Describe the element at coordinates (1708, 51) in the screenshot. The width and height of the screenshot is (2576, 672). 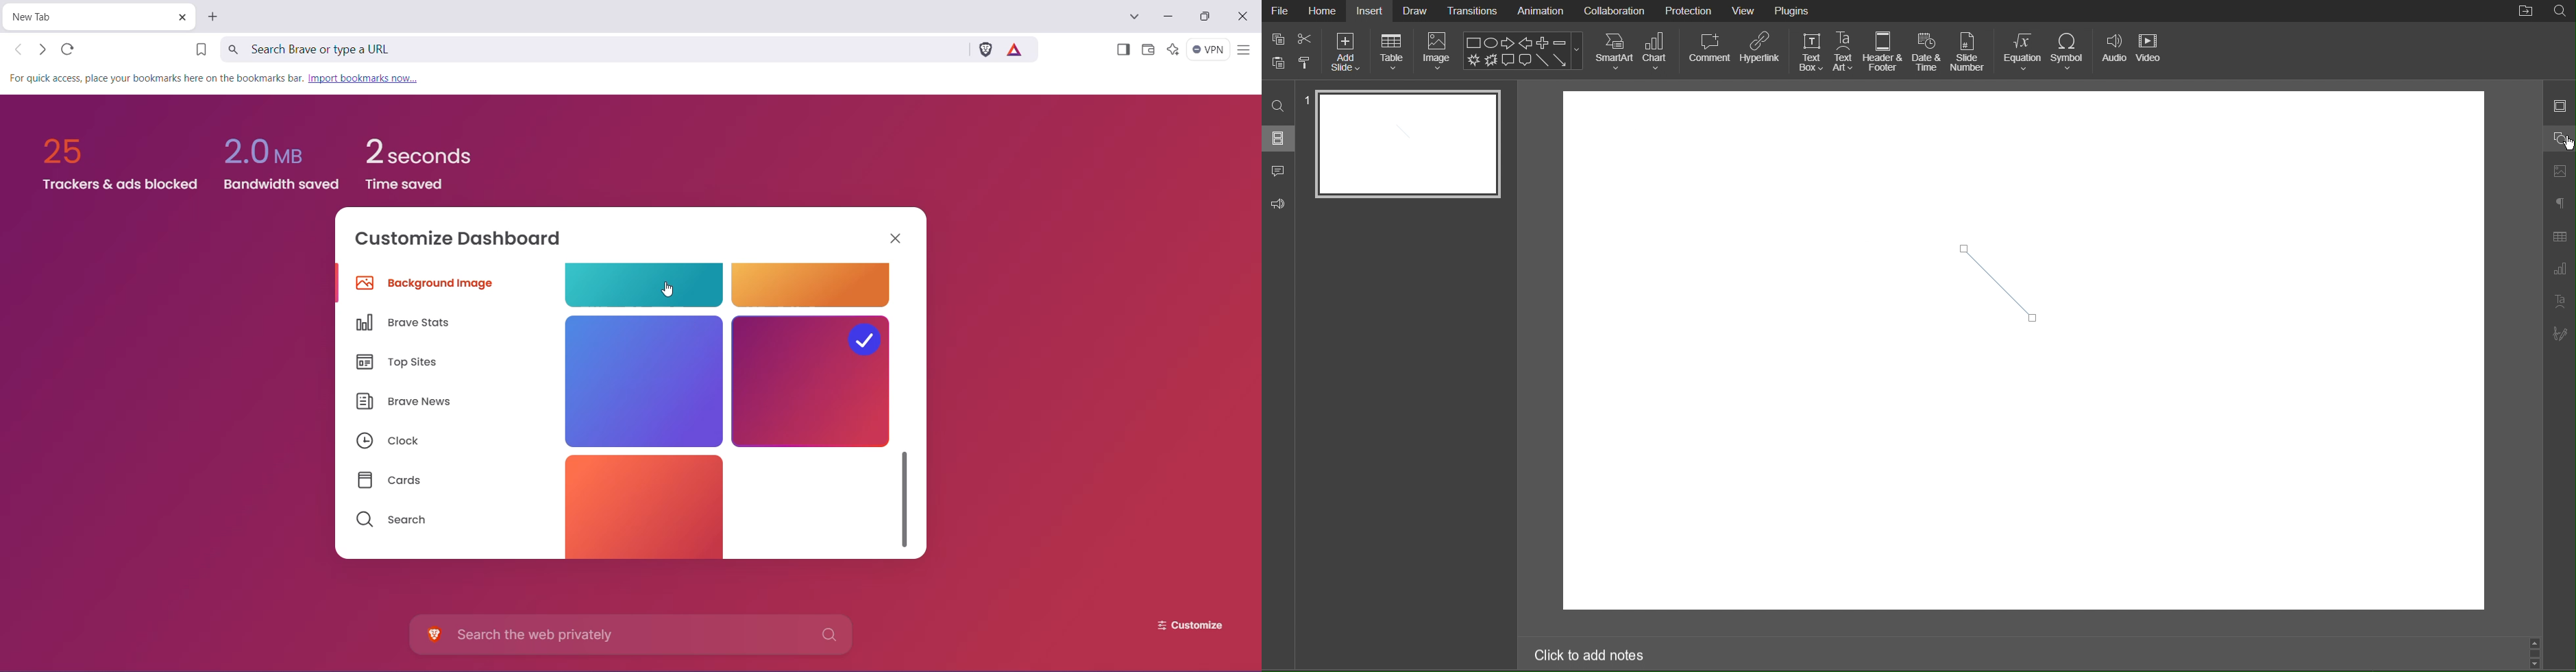
I see `Comment` at that location.